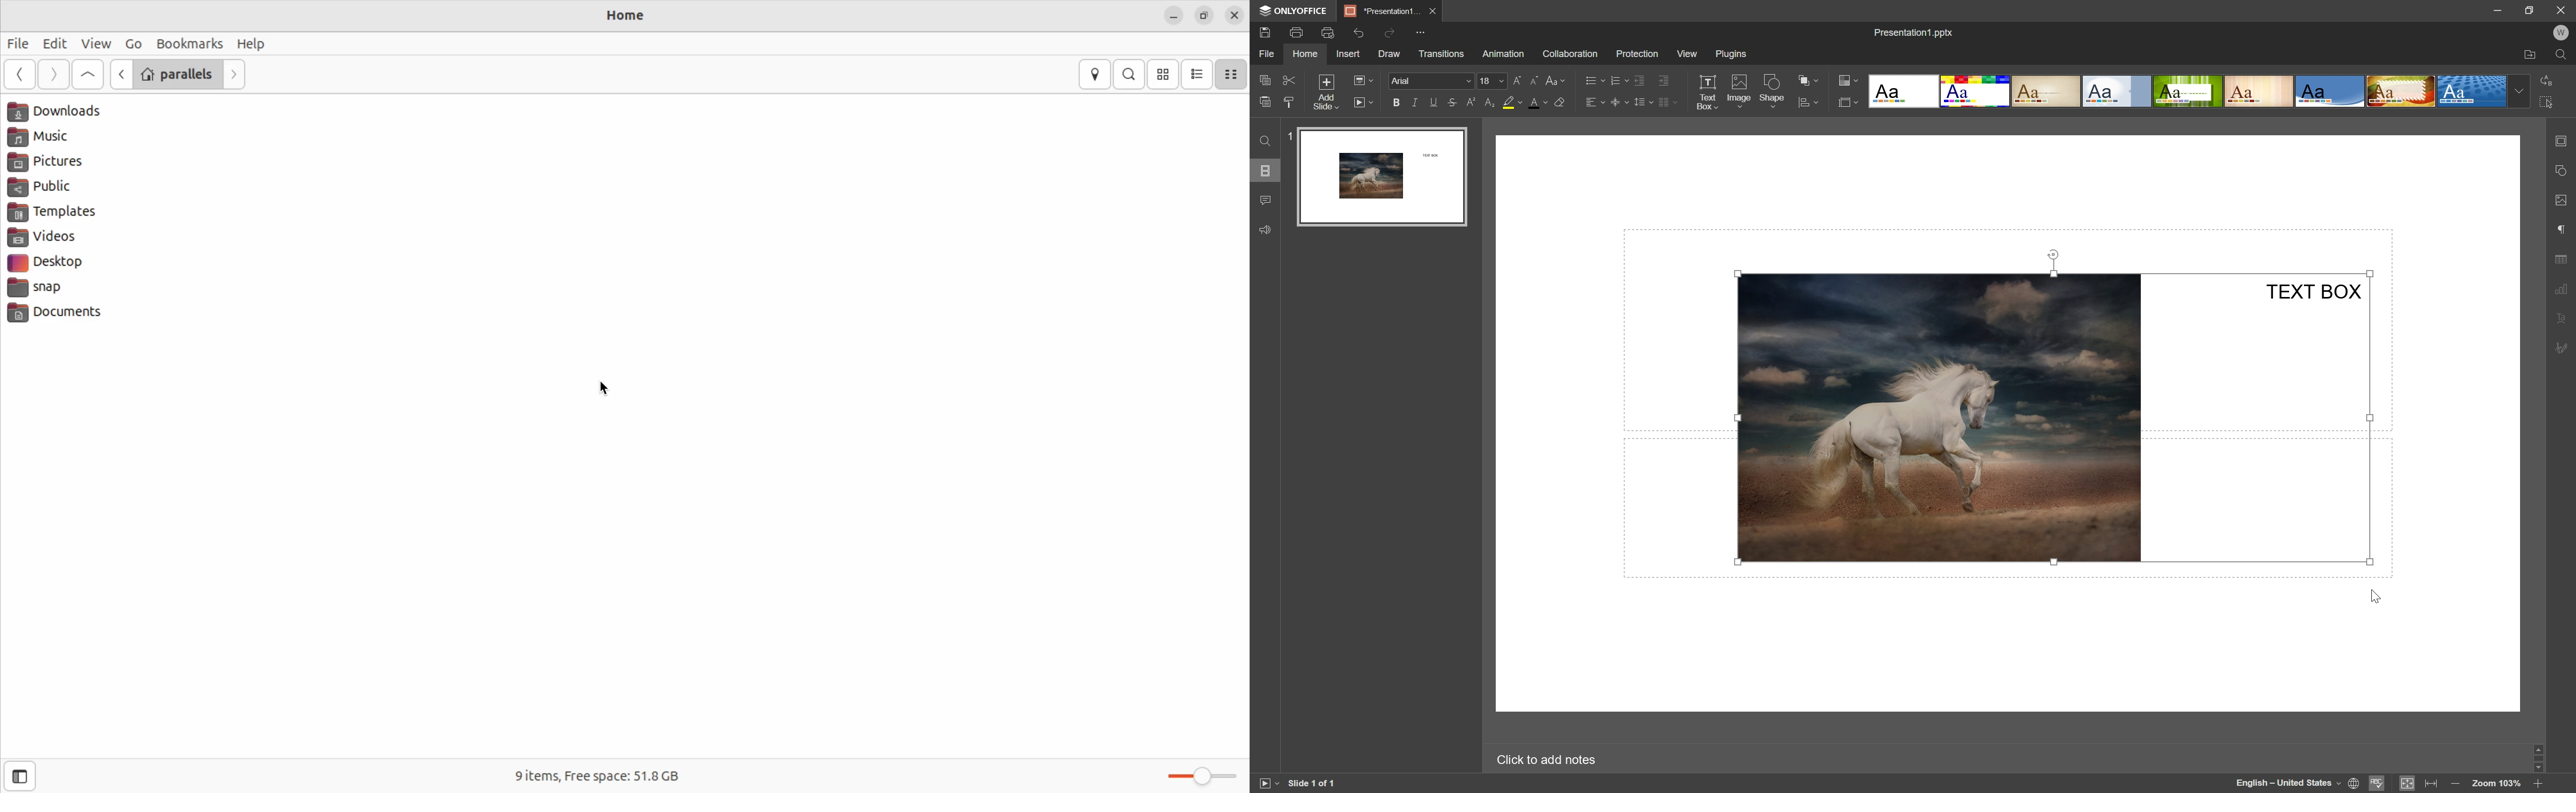 The width and height of the screenshot is (2576, 812). What do you see at coordinates (1636, 54) in the screenshot?
I see `protection` at bounding box center [1636, 54].